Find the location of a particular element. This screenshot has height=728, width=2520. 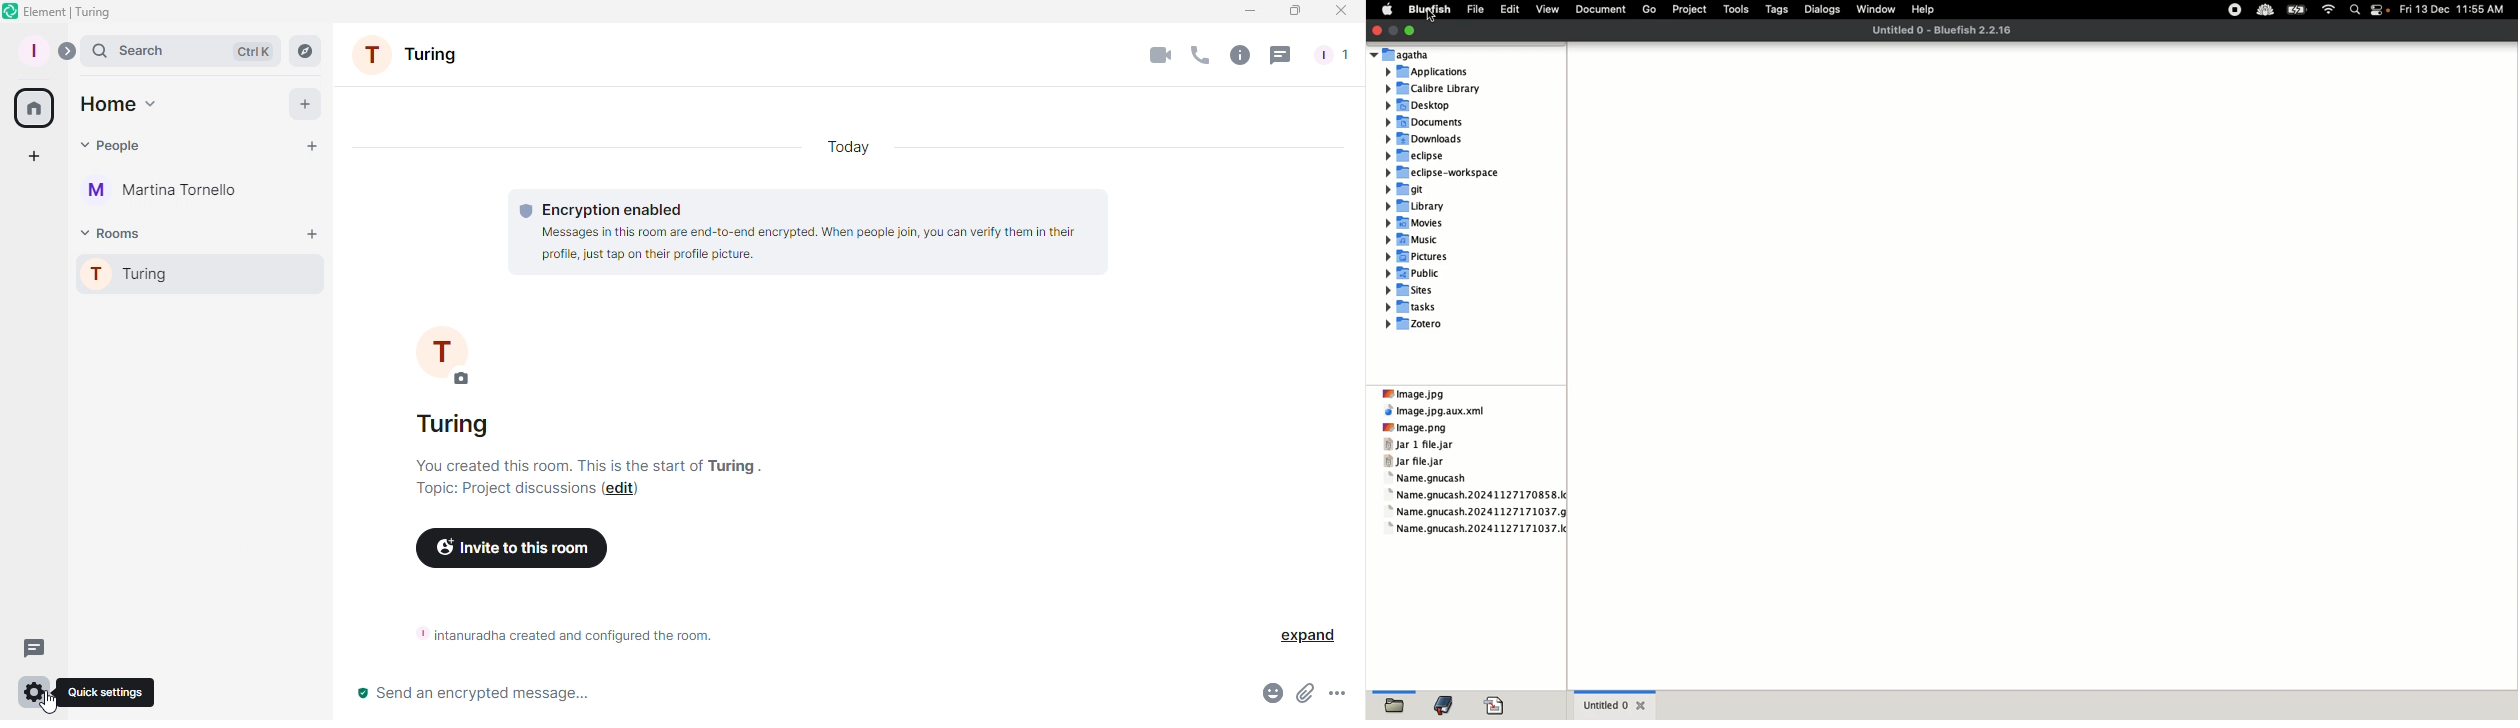

eclipse workspace is located at coordinates (1444, 173).